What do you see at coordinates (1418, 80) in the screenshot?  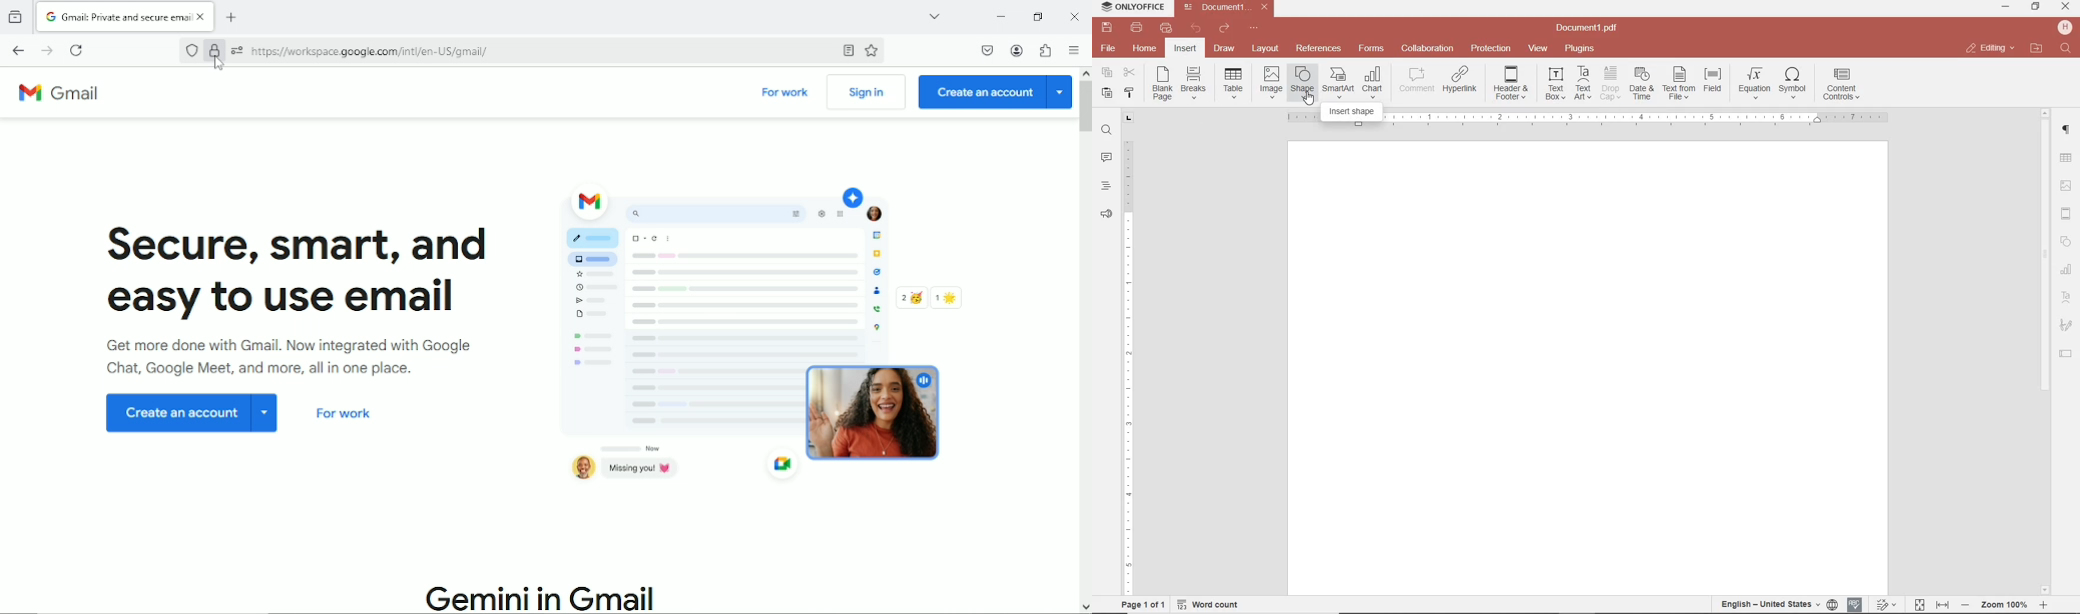 I see `COMMENT` at bounding box center [1418, 80].